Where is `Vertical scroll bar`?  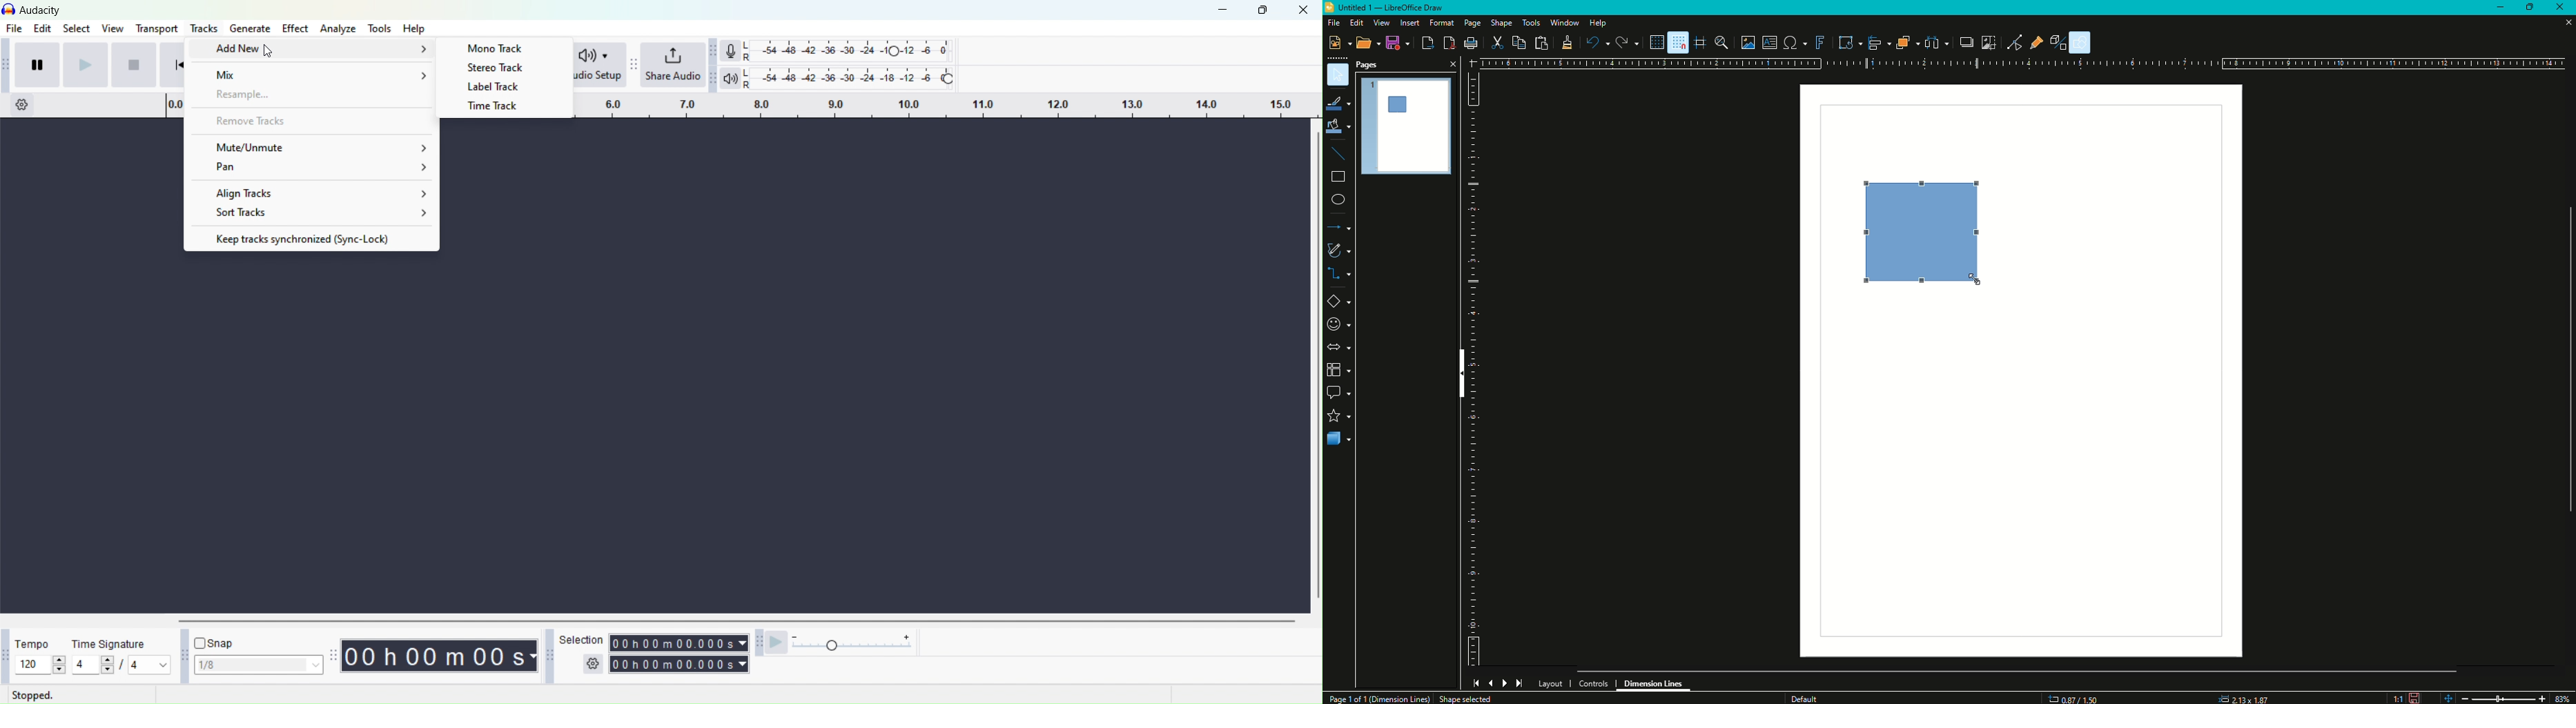
Vertical scroll bar is located at coordinates (736, 620).